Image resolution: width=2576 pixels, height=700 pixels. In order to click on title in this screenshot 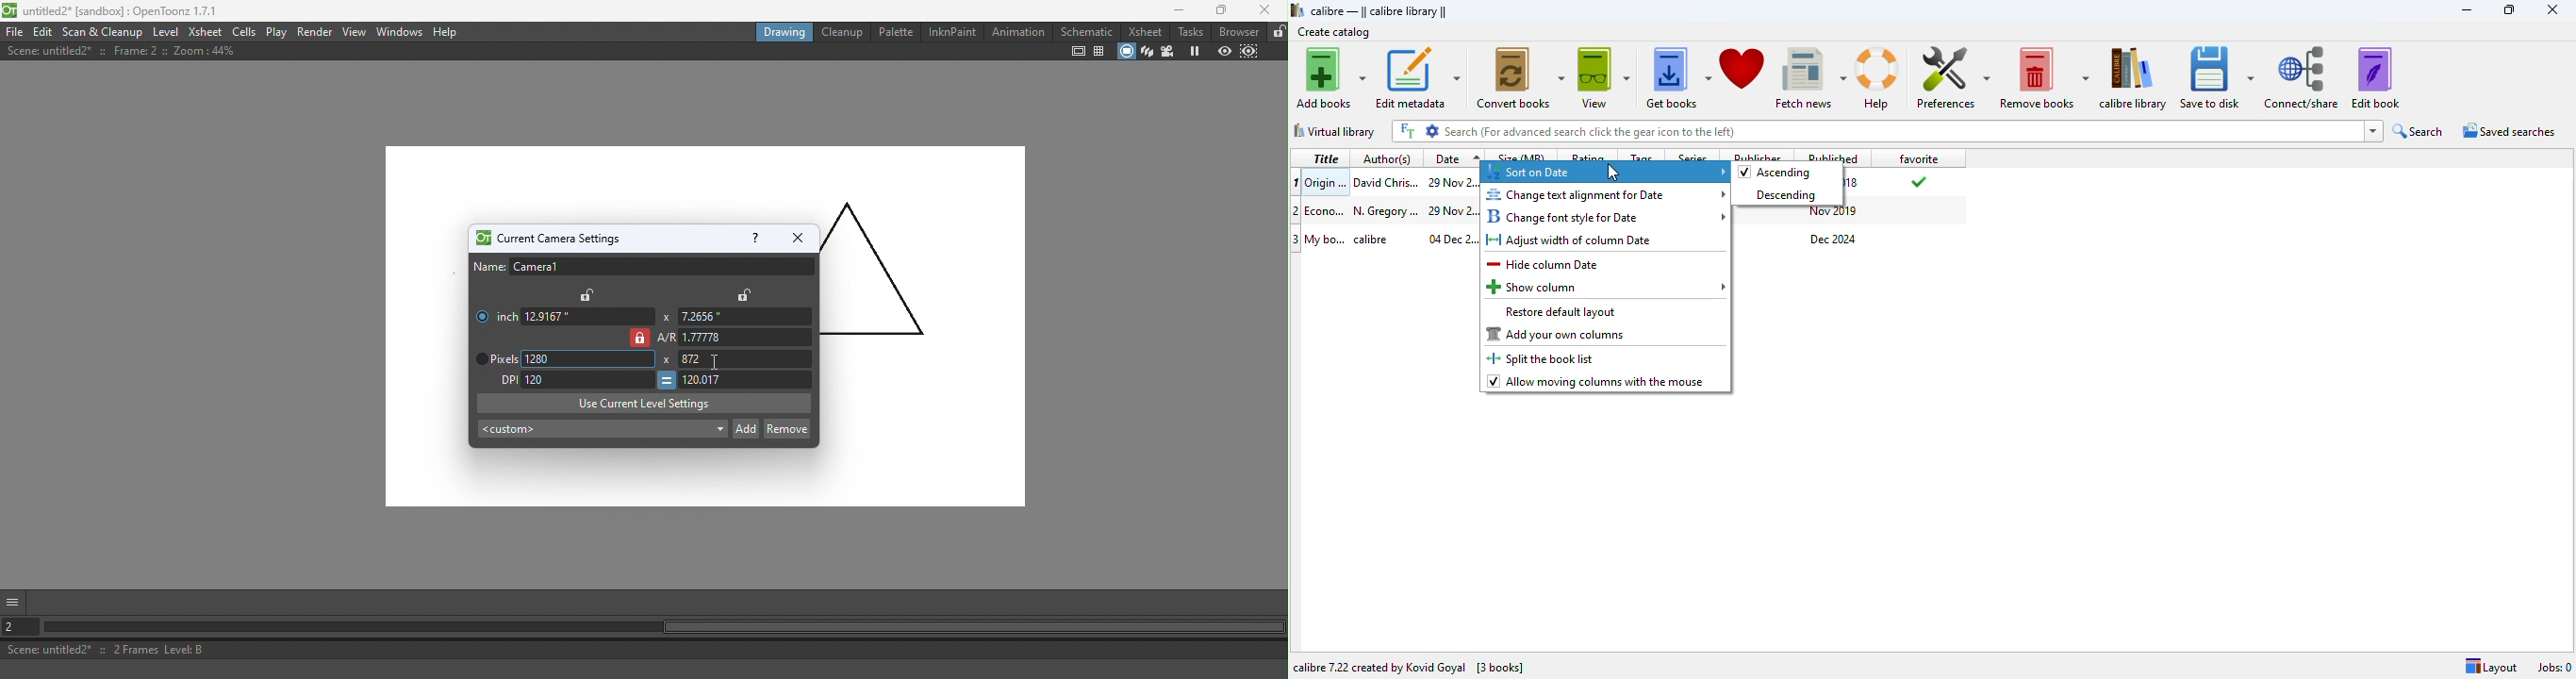, I will do `click(1326, 157)`.